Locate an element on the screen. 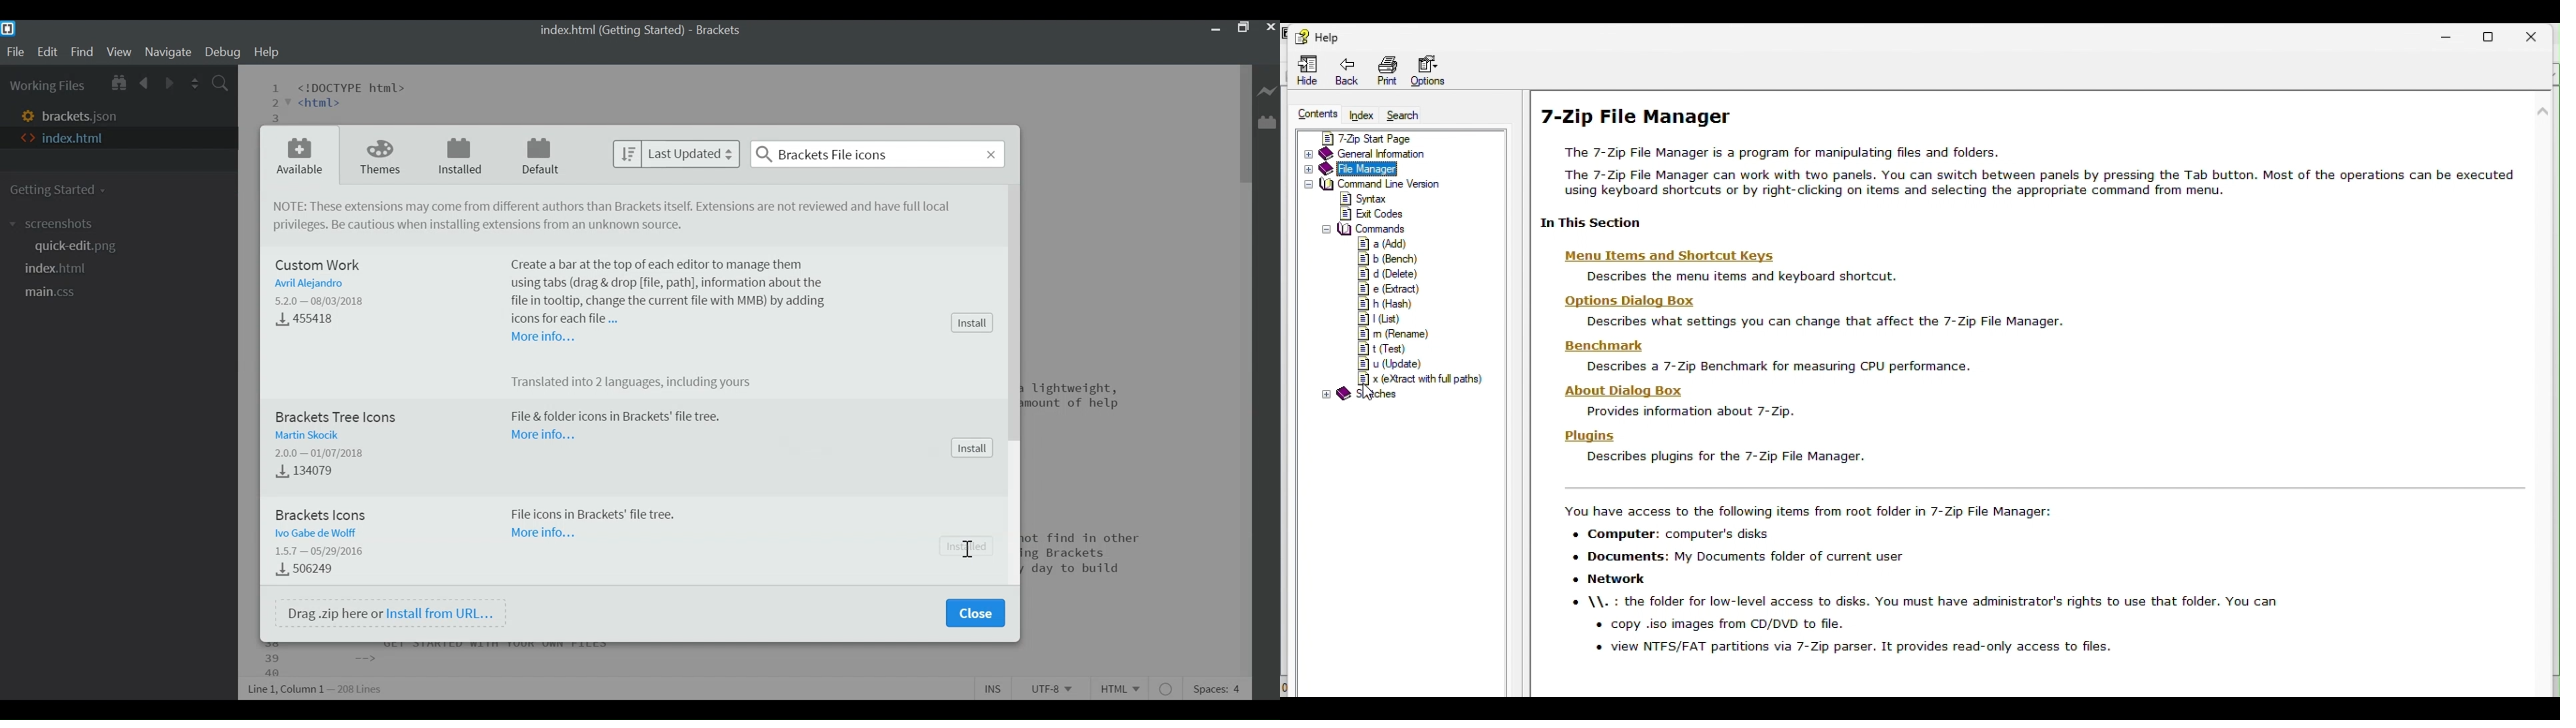  Install is located at coordinates (971, 323).